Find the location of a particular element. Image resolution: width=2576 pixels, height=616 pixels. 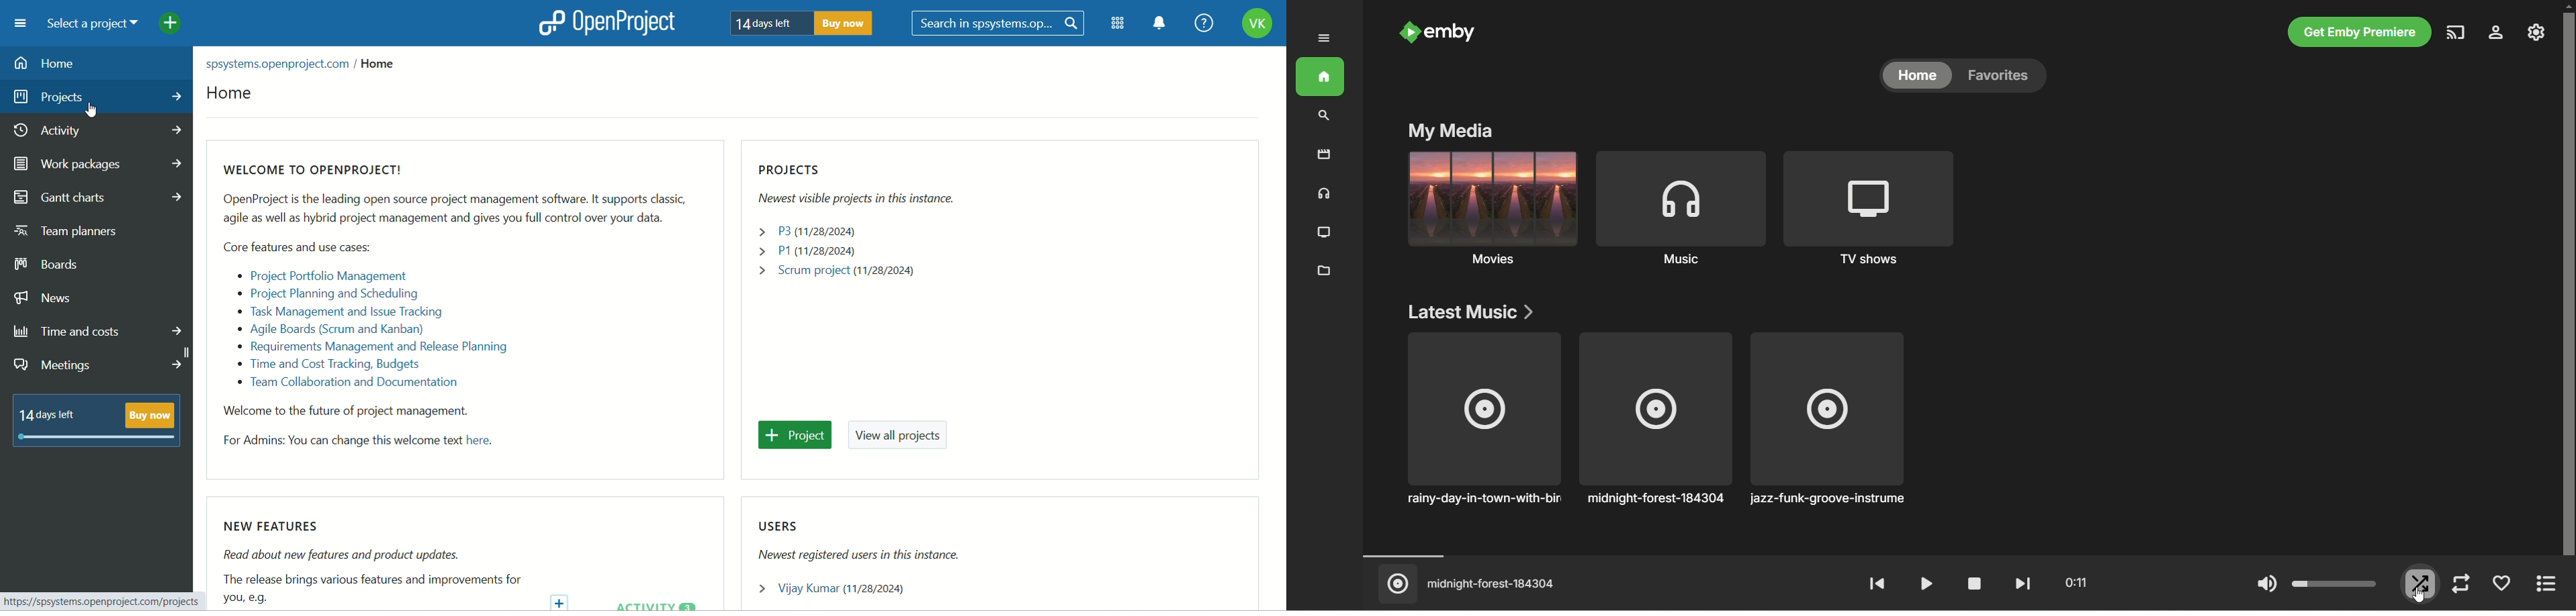

time and costs is located at coordinates (94, 330).